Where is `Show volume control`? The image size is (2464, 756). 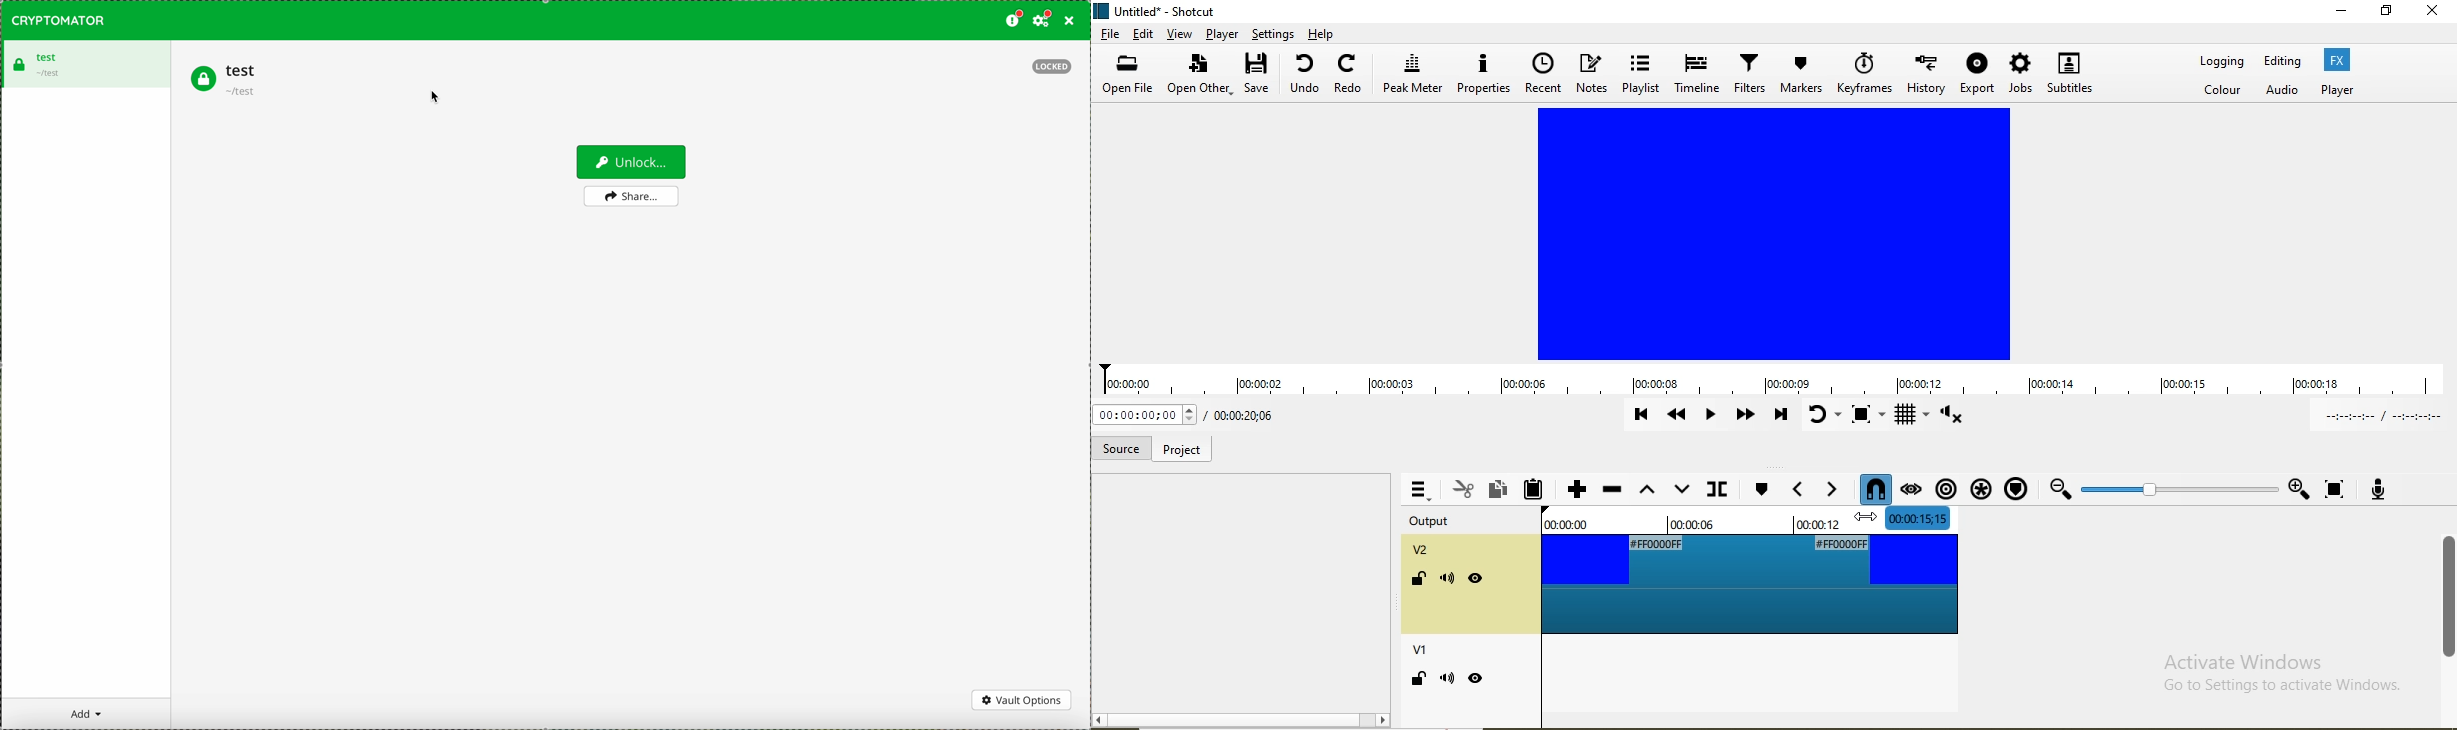
Show volume control is located at coordinates (1955, 418).